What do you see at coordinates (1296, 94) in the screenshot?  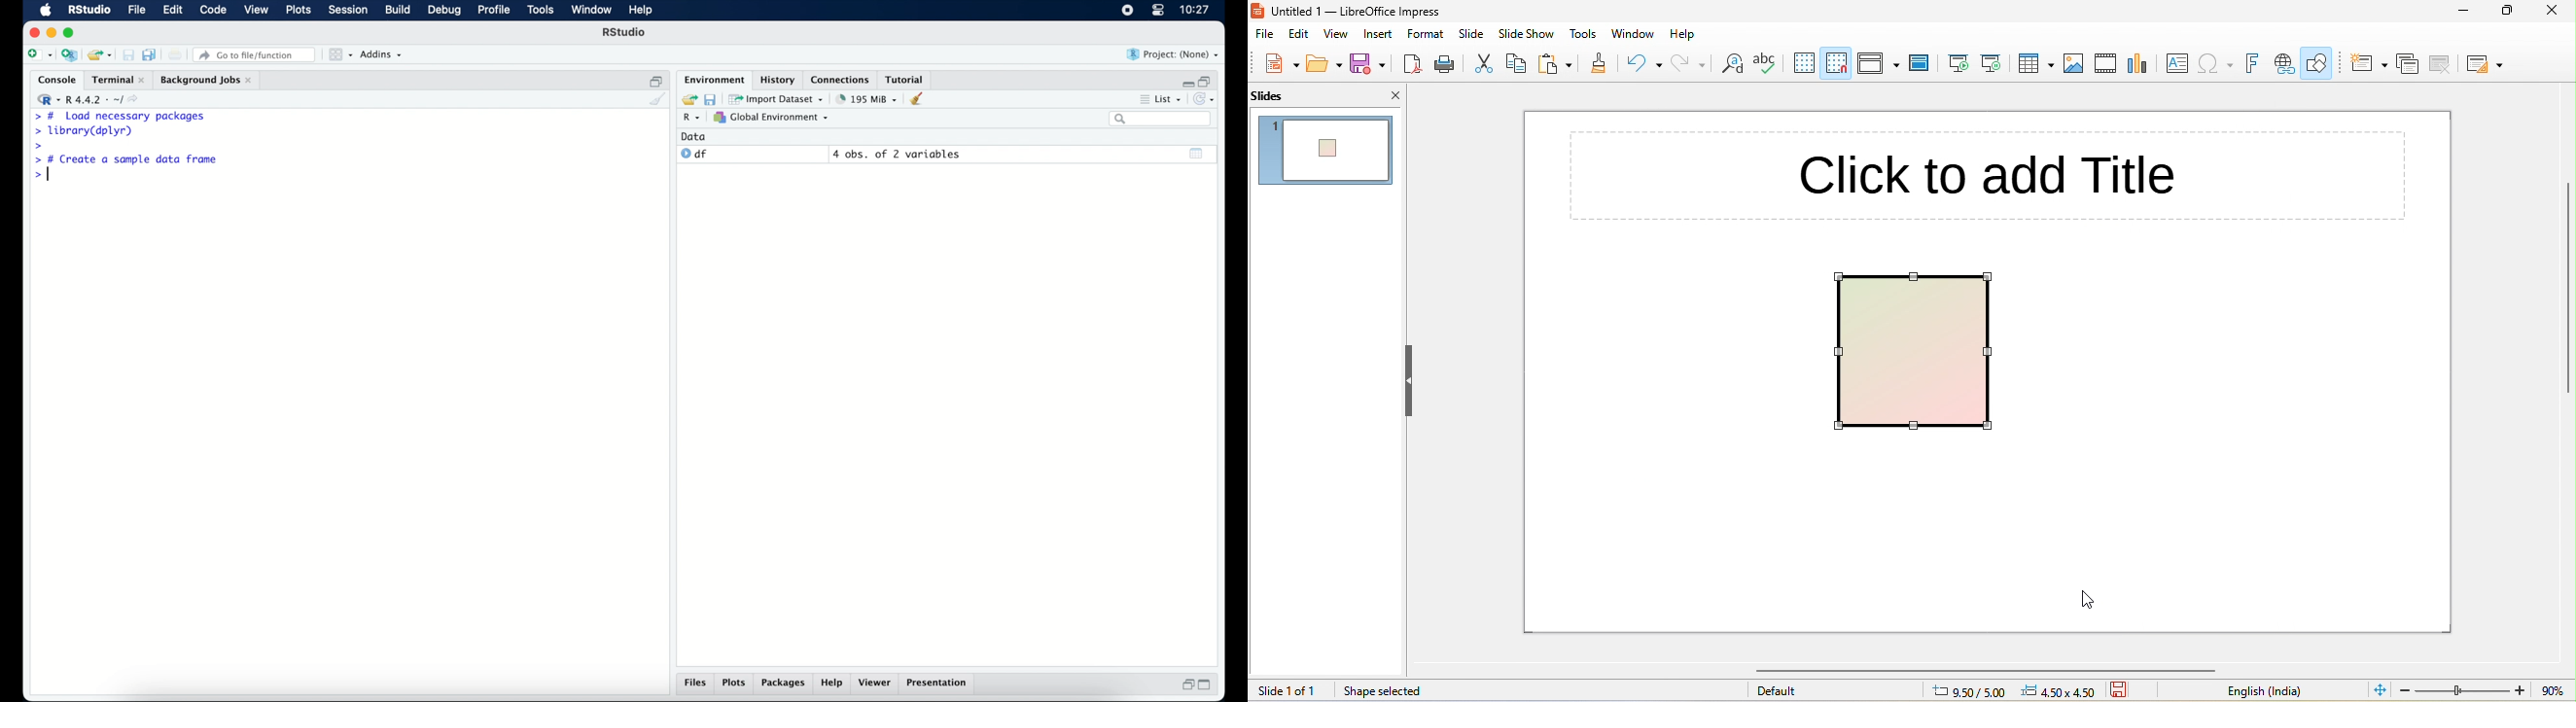 I see `slides` at bounding box center [1296, 94].